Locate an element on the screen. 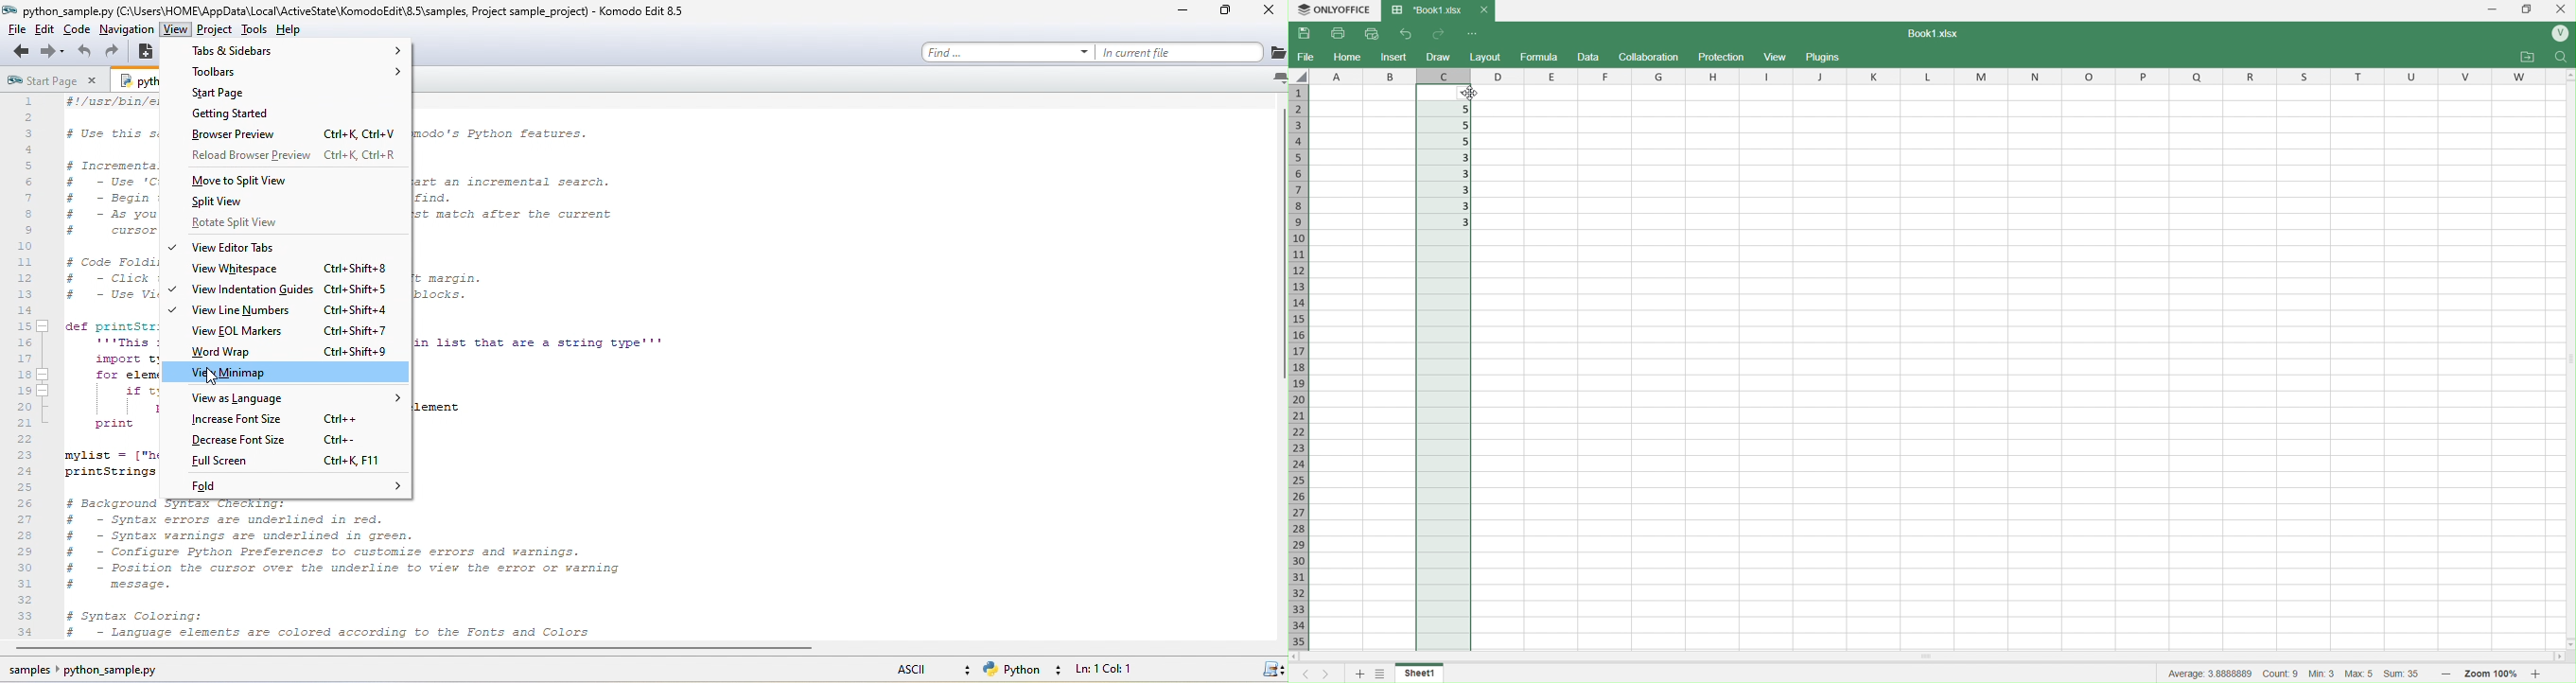  full screen is located at coordinates (288, 463).